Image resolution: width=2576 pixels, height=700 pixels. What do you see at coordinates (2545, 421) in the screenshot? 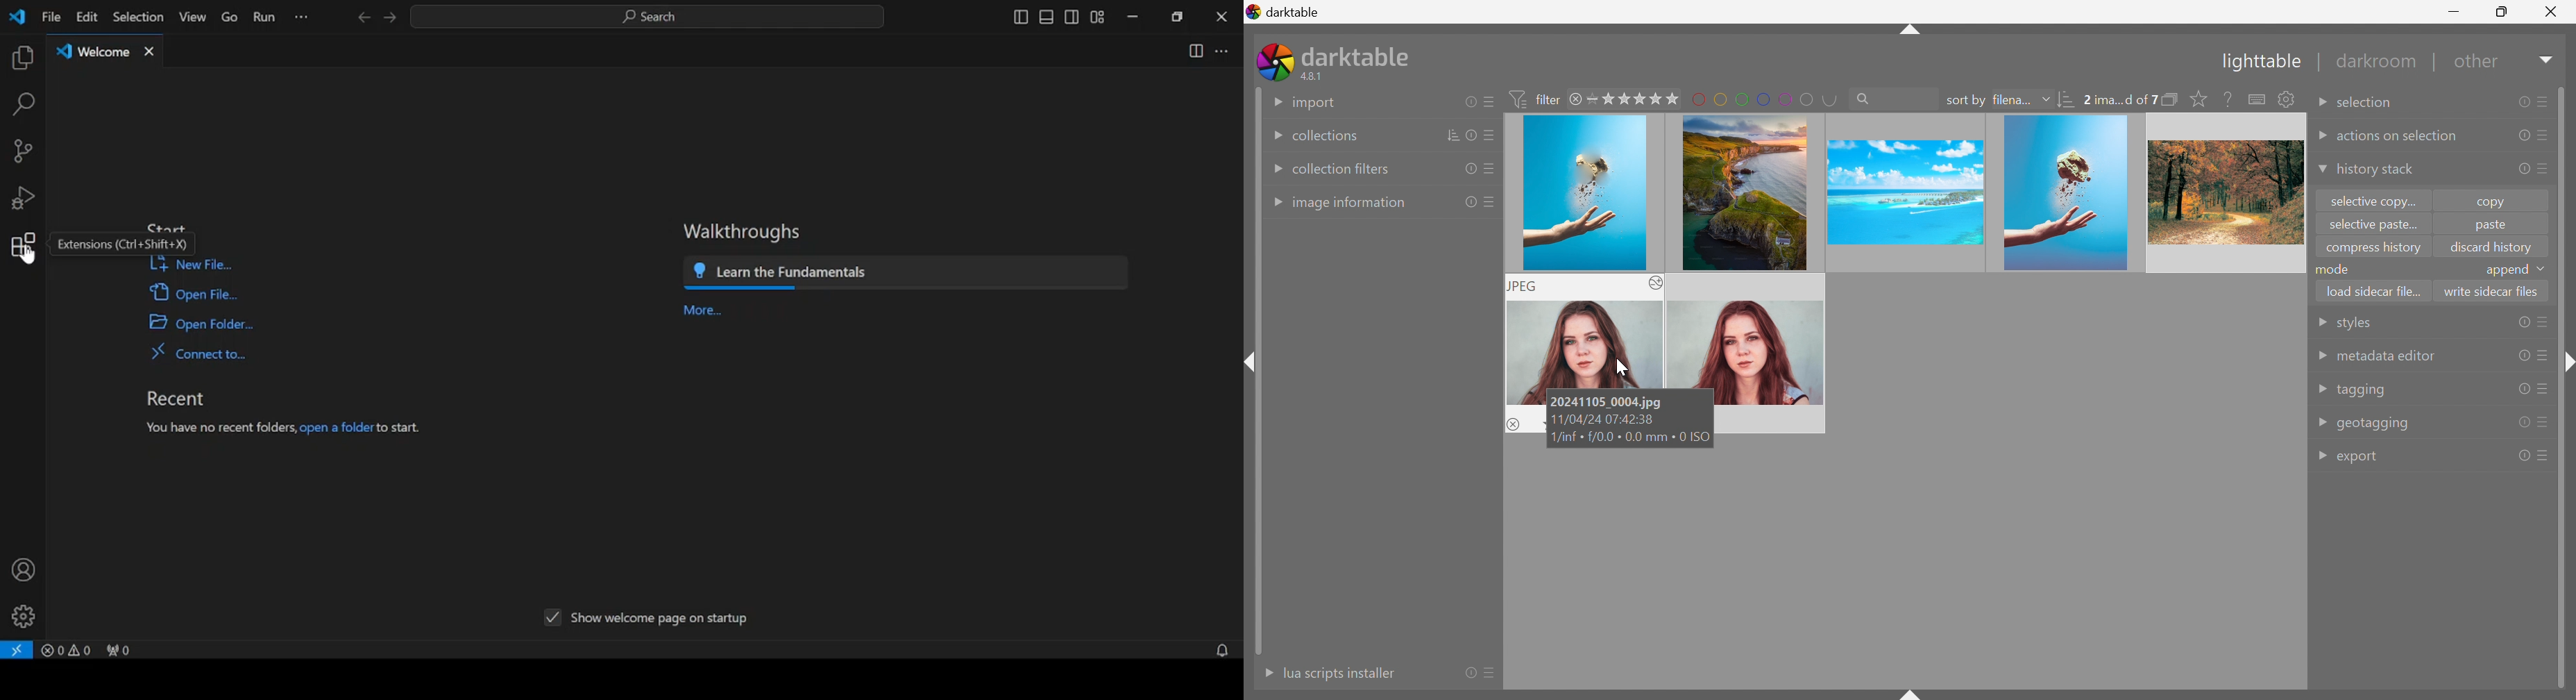
I see `presets` at bounding box center [2545, 421].